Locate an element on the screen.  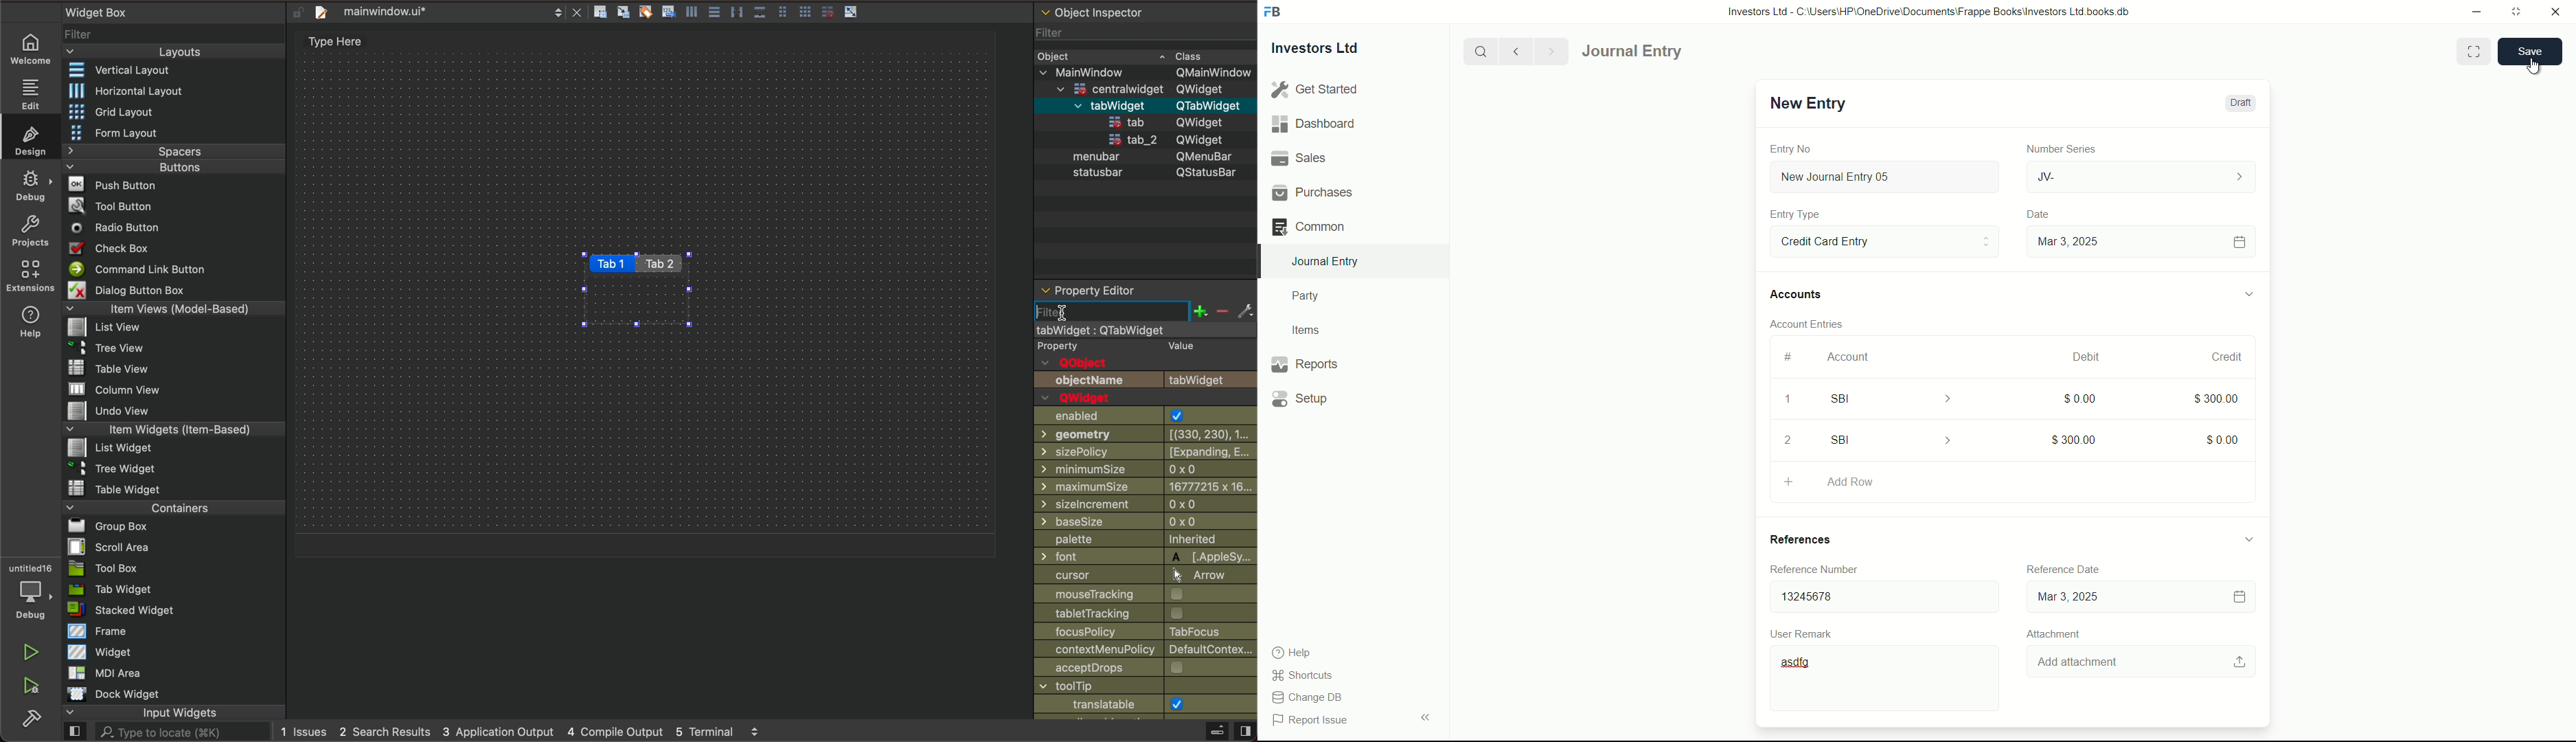
dd-mm-yyyy is located at coordinates (2136, 598).